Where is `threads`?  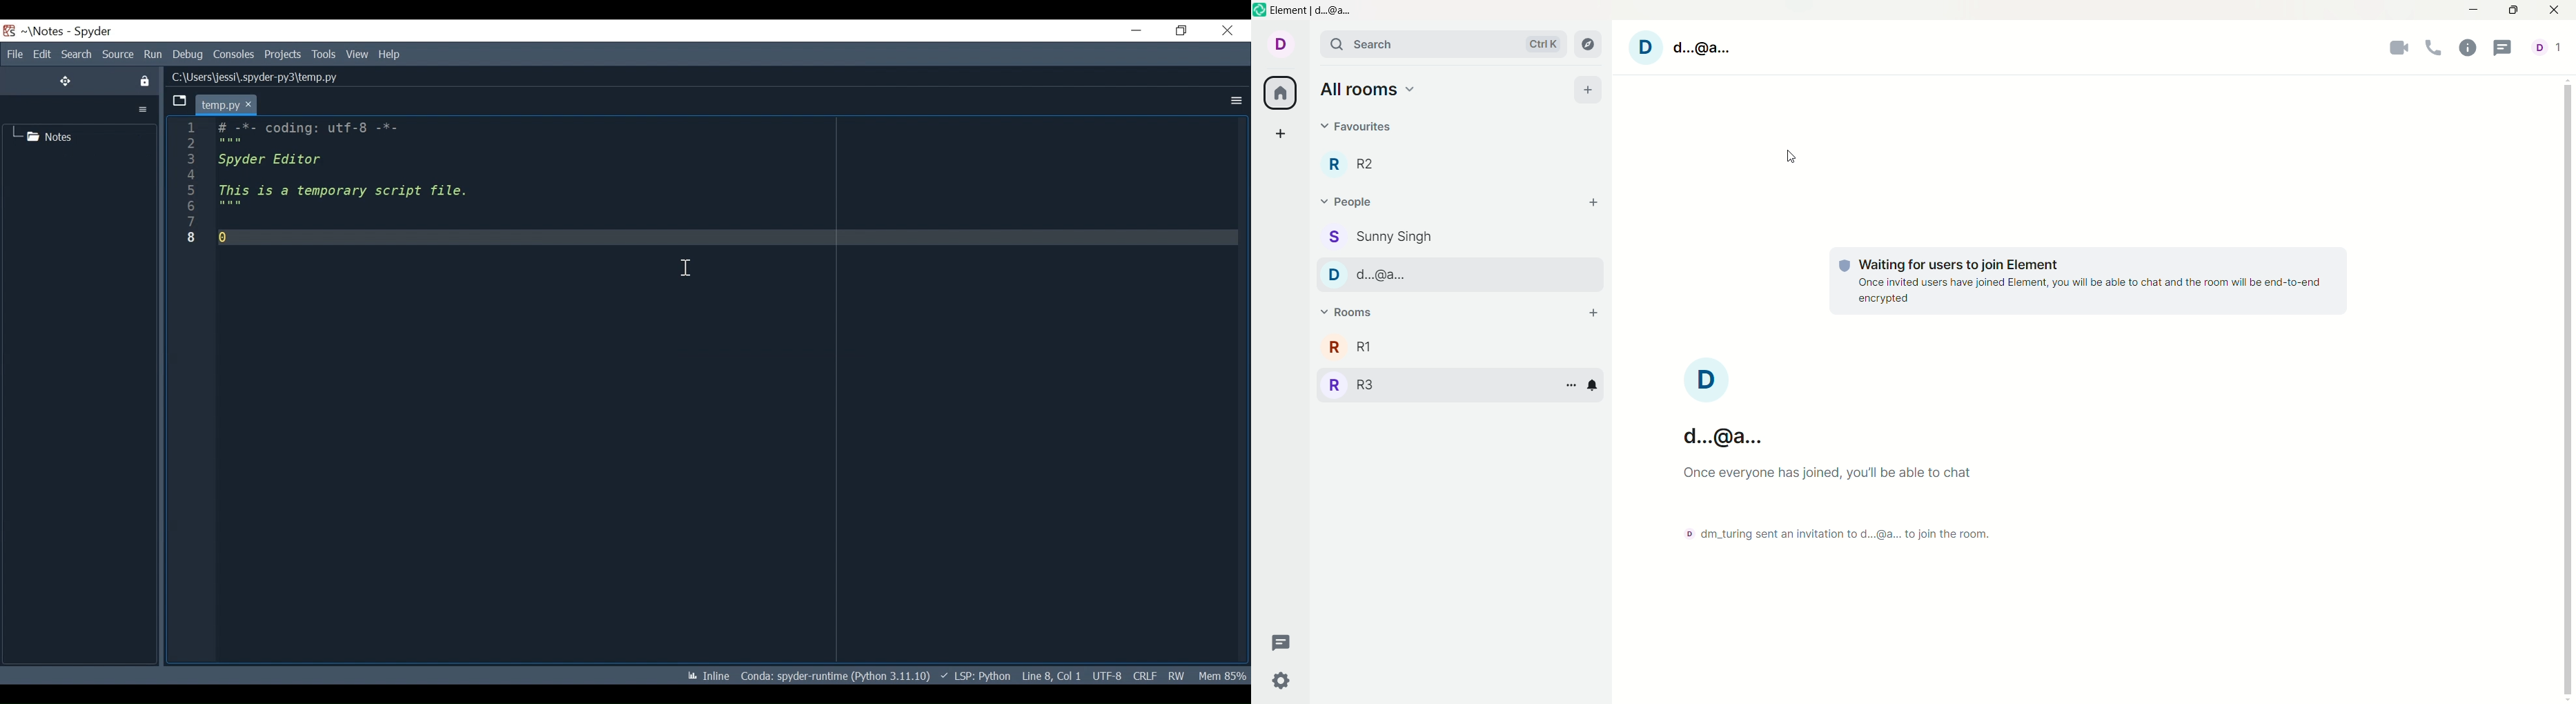
threads is located at coordinates (1281, 642).